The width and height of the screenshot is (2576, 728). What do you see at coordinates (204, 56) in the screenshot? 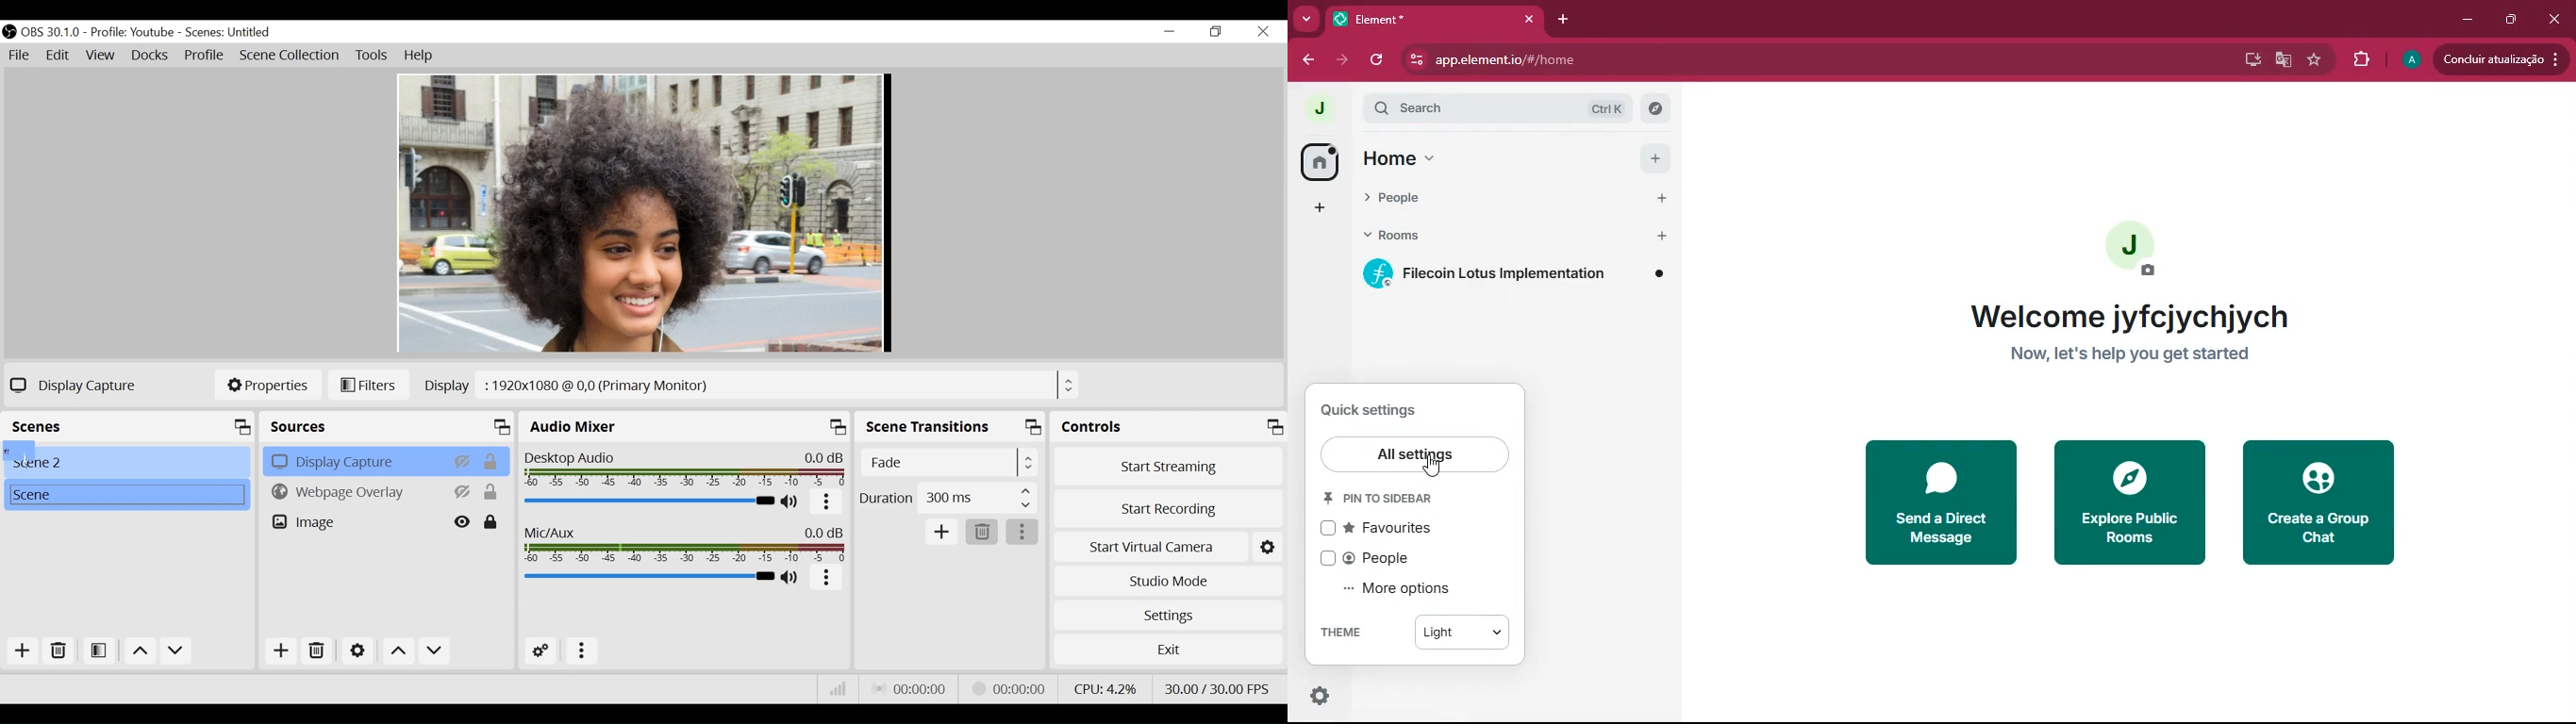
I see `Profile` at bounding box center [204, 56].